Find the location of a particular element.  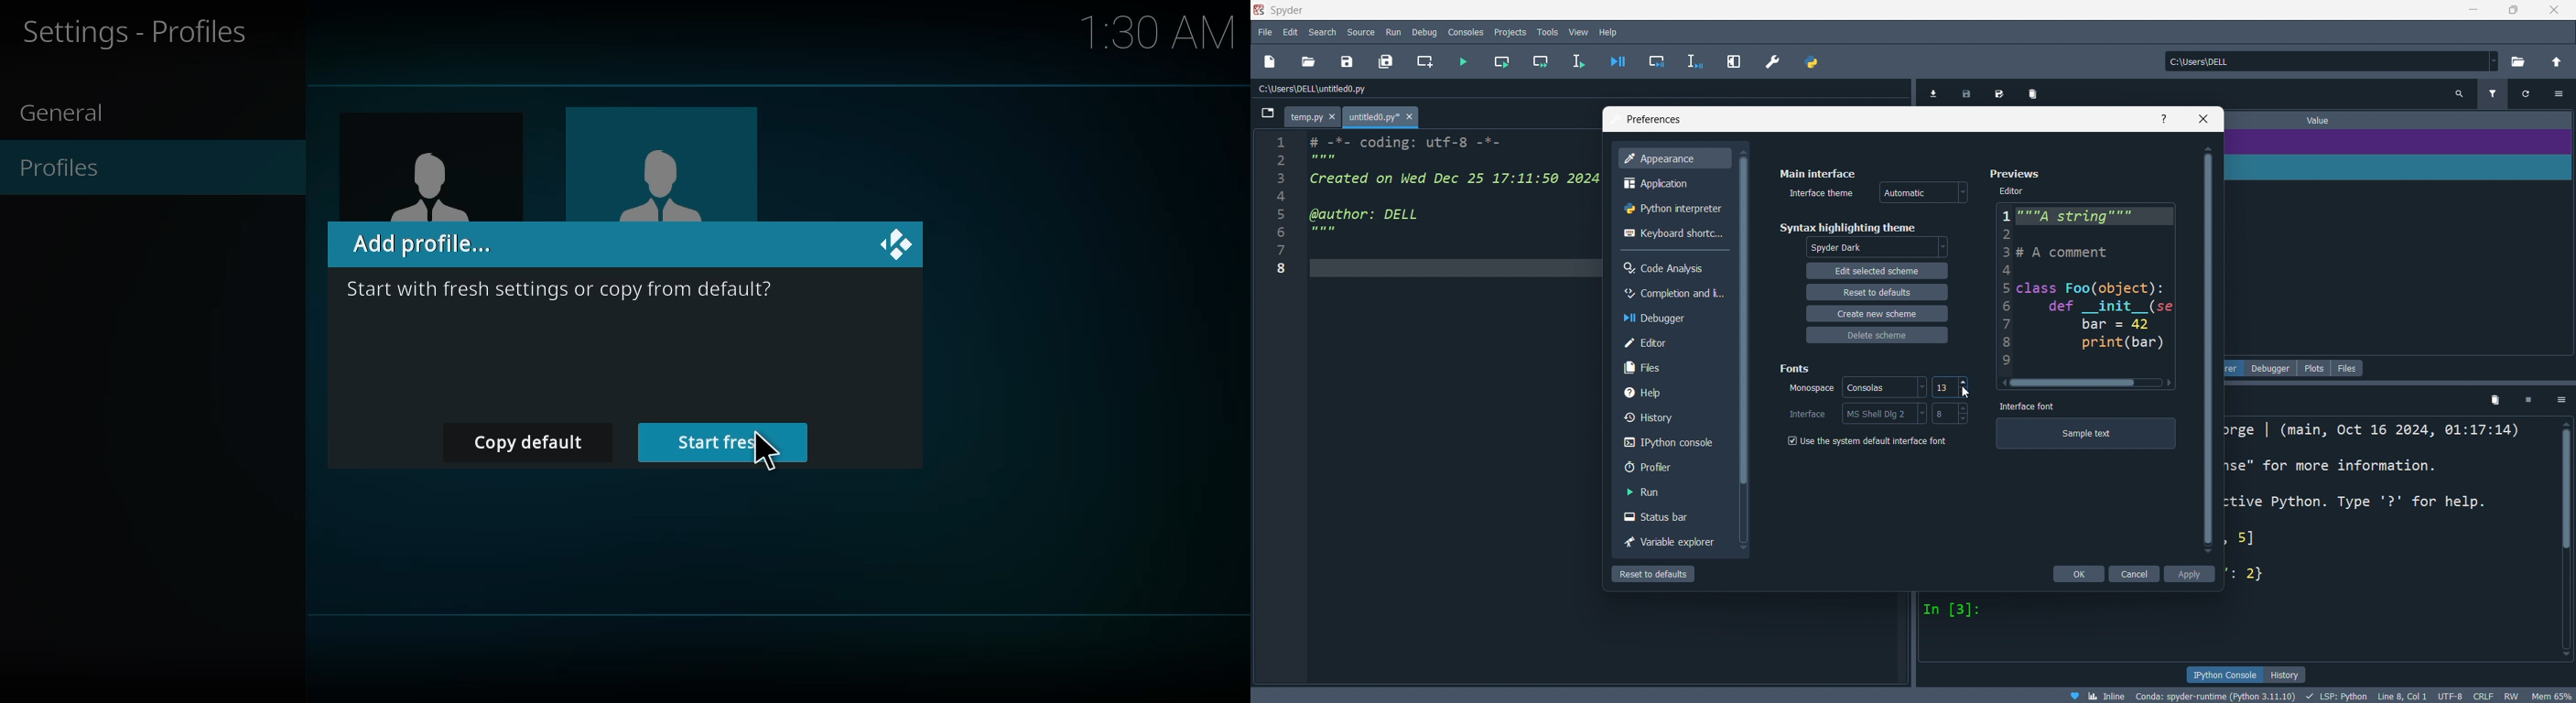

profiles is located at coordinates (139, 32).